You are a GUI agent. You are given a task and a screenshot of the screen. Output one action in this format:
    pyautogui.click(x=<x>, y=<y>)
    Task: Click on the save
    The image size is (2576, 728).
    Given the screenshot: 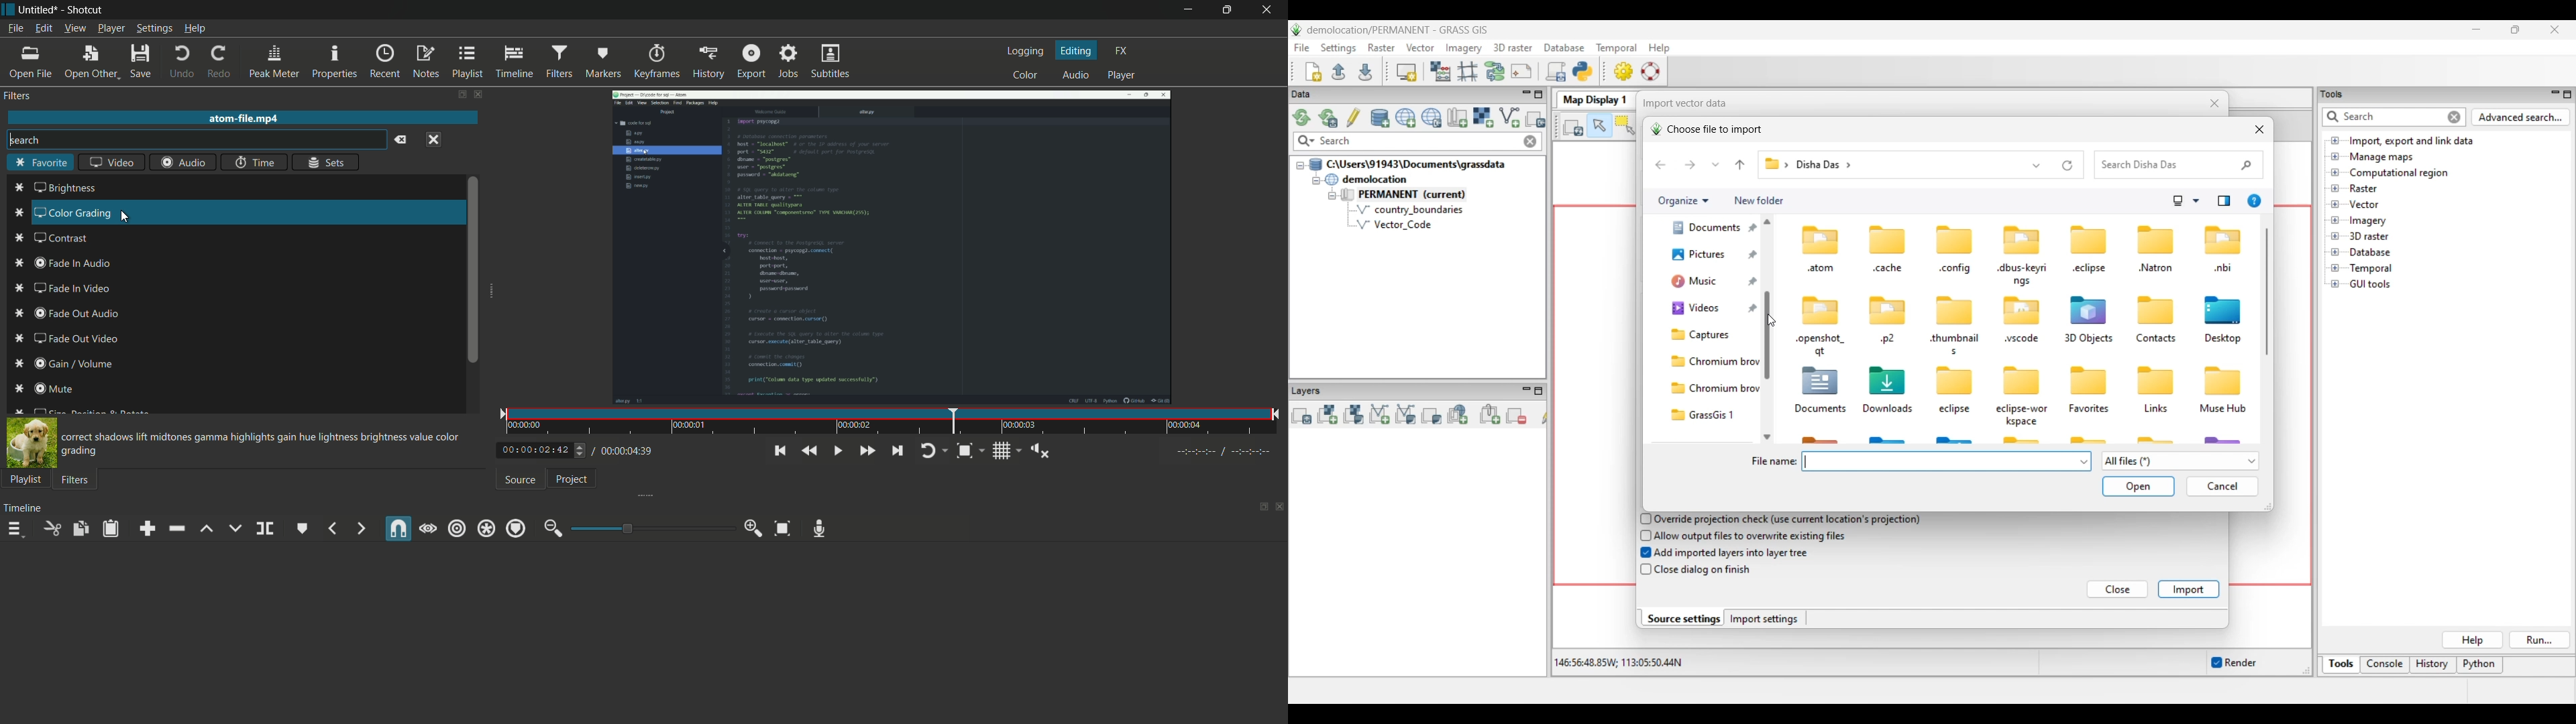 What is the action you would take?
    pyautogui.click(x=140, y=64)
    